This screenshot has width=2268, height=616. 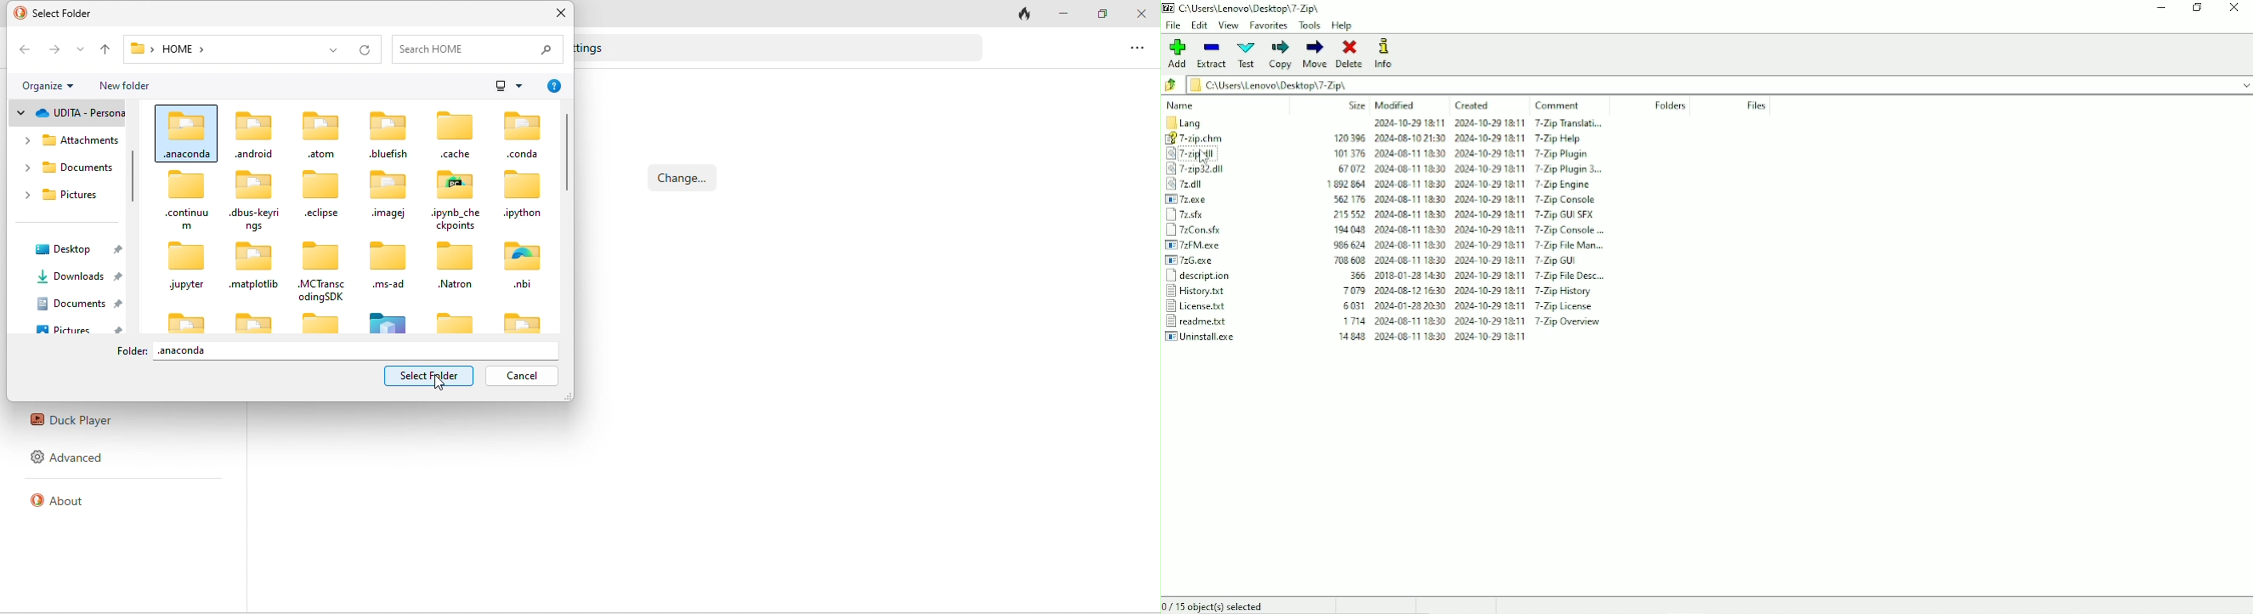 I want to click on Delete, so click(x=1350, y=54).